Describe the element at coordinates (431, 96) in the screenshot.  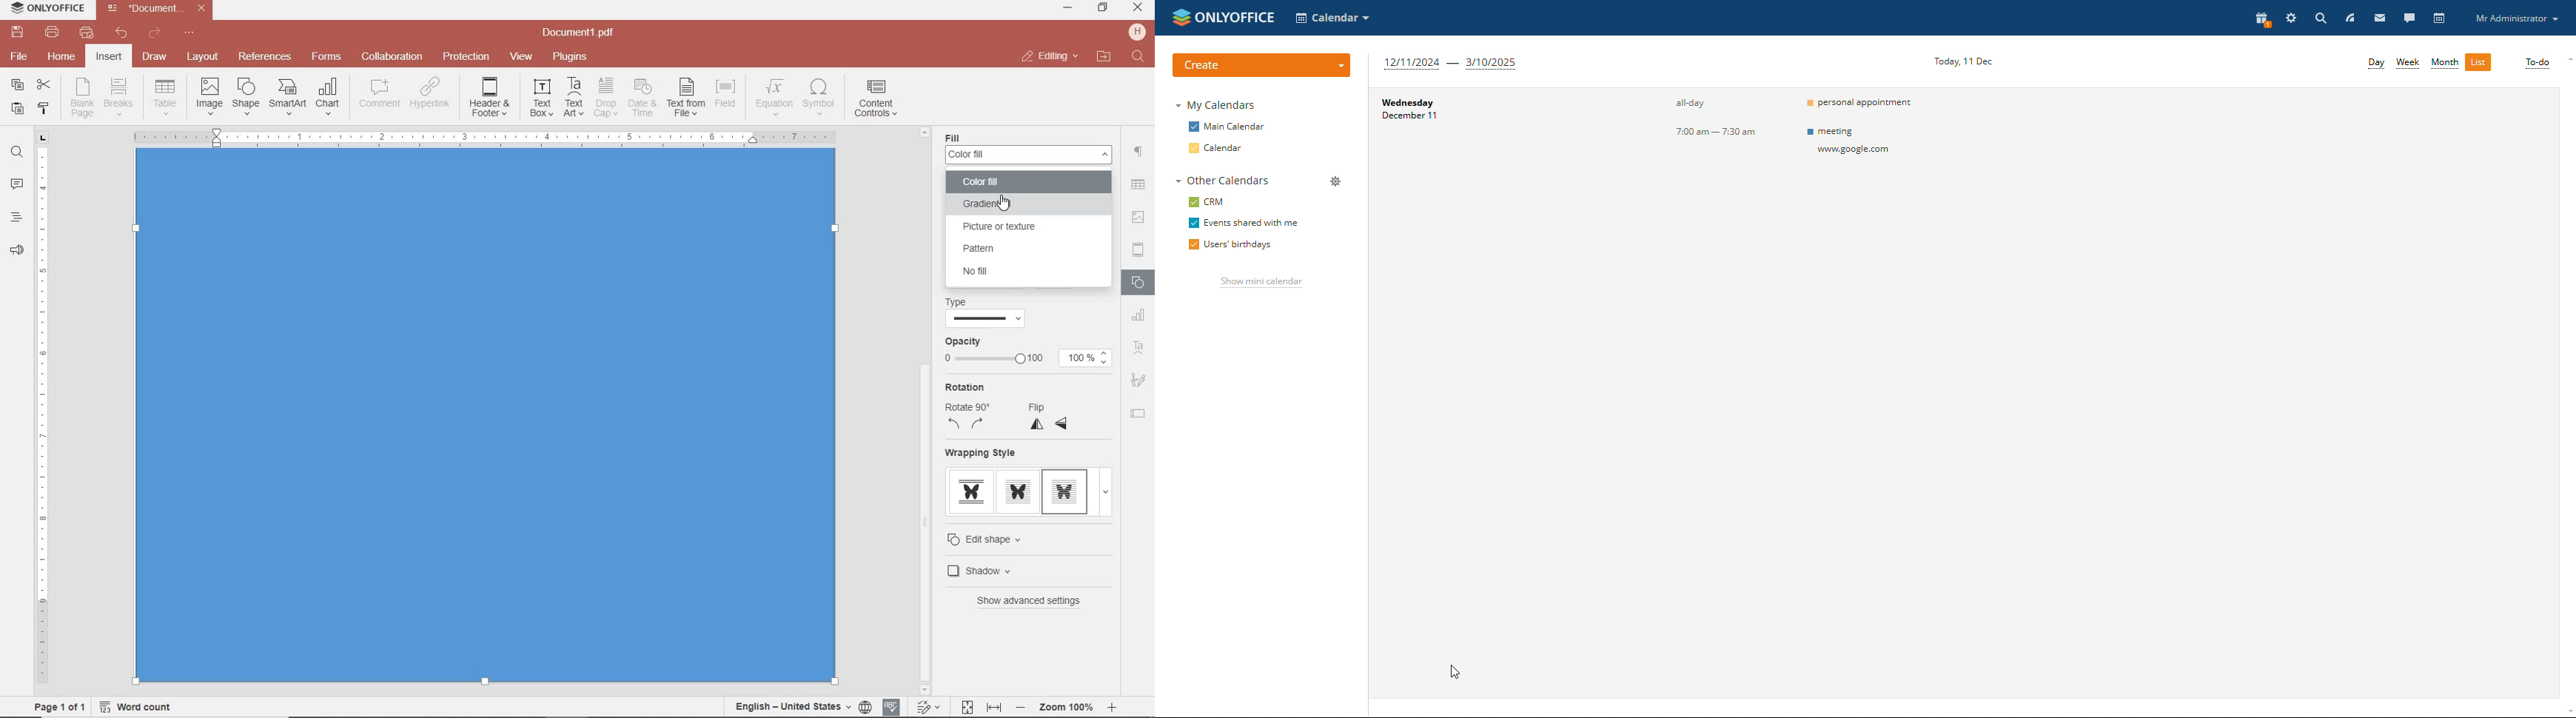
I see `ADD HYPERLINK` at that location.